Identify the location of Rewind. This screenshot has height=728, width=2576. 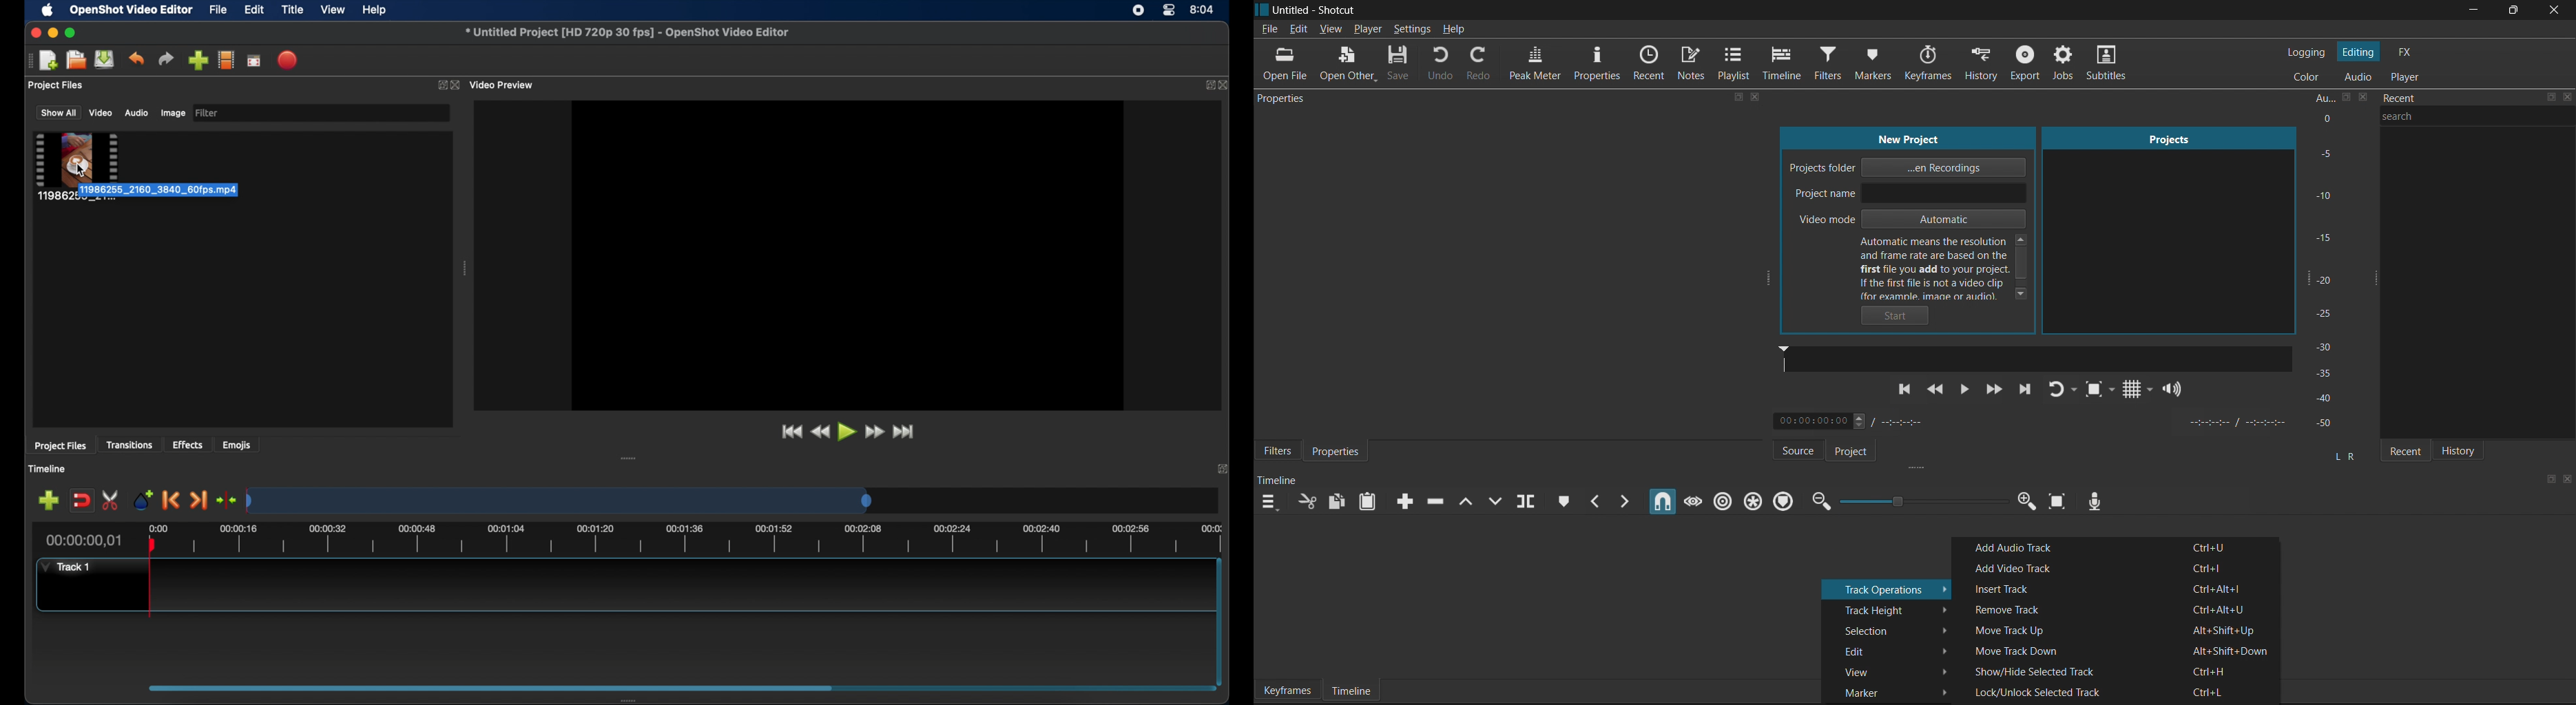
(1938, 391).